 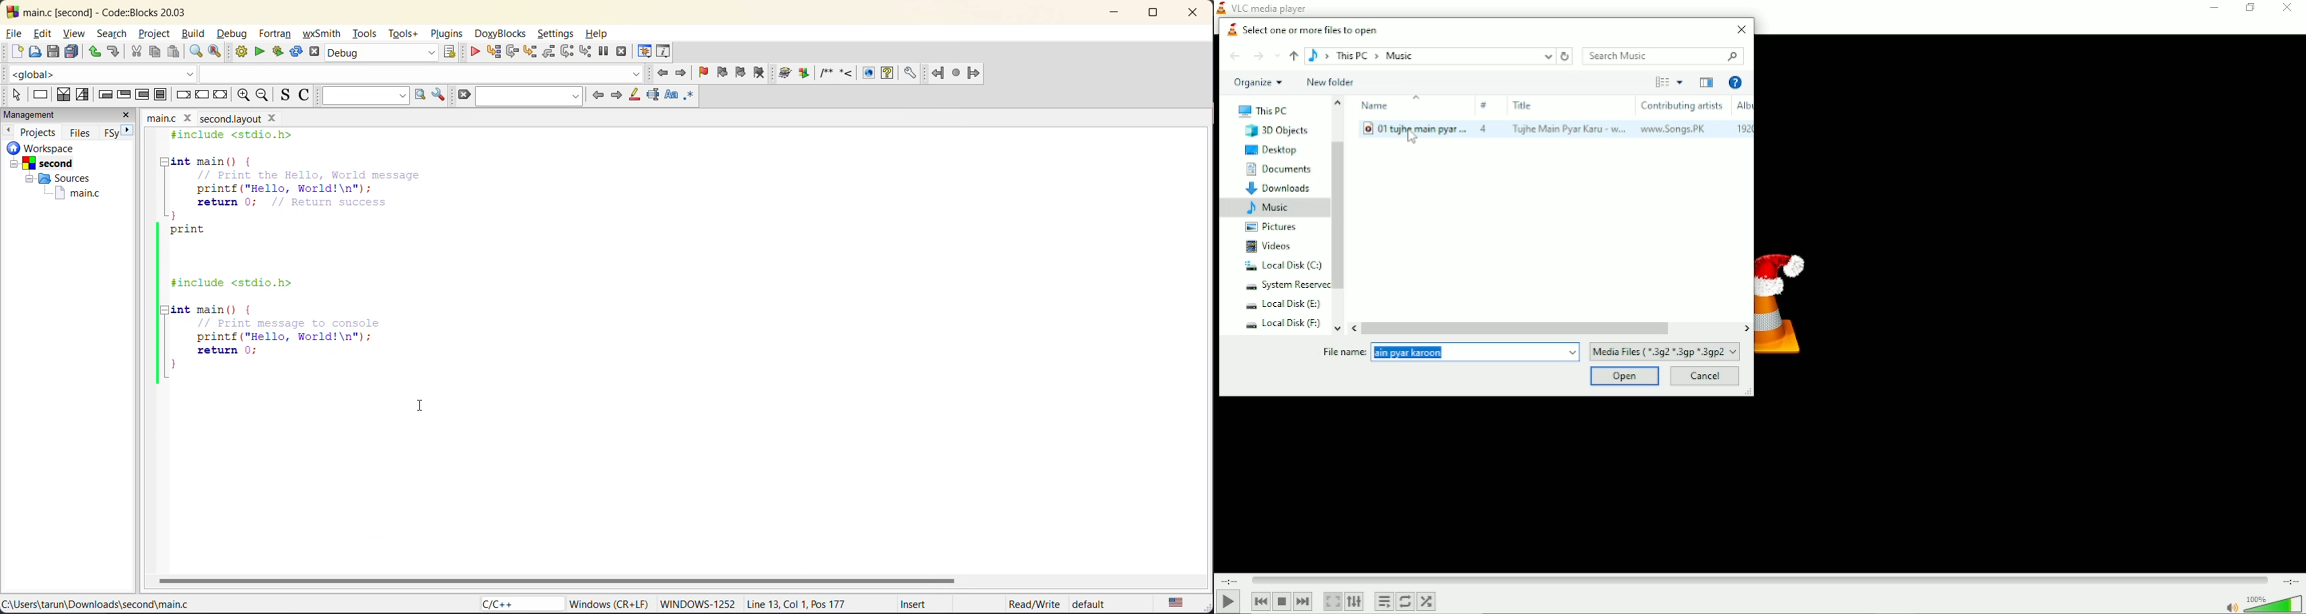 I want to click on break instruction, so click(x=184, y=95).